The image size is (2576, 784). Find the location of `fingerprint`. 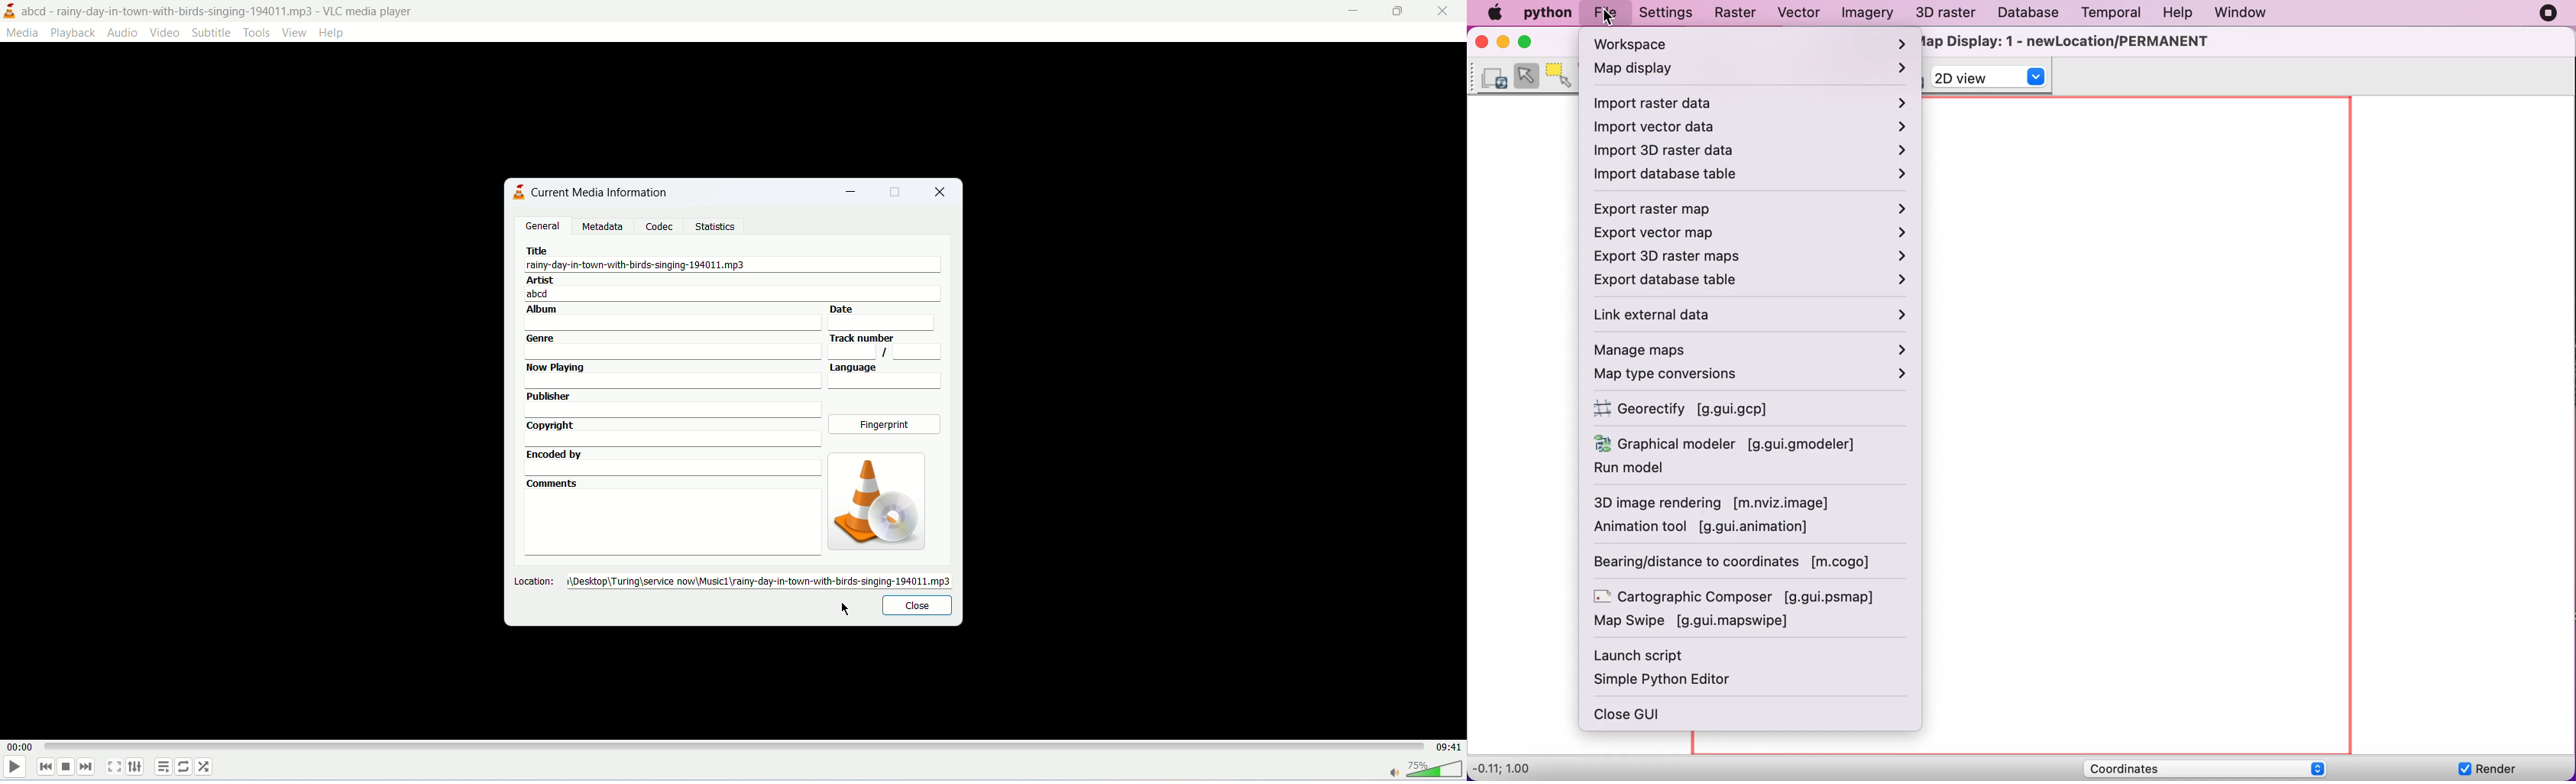

fingerprint is located at coordinates (887, 426).